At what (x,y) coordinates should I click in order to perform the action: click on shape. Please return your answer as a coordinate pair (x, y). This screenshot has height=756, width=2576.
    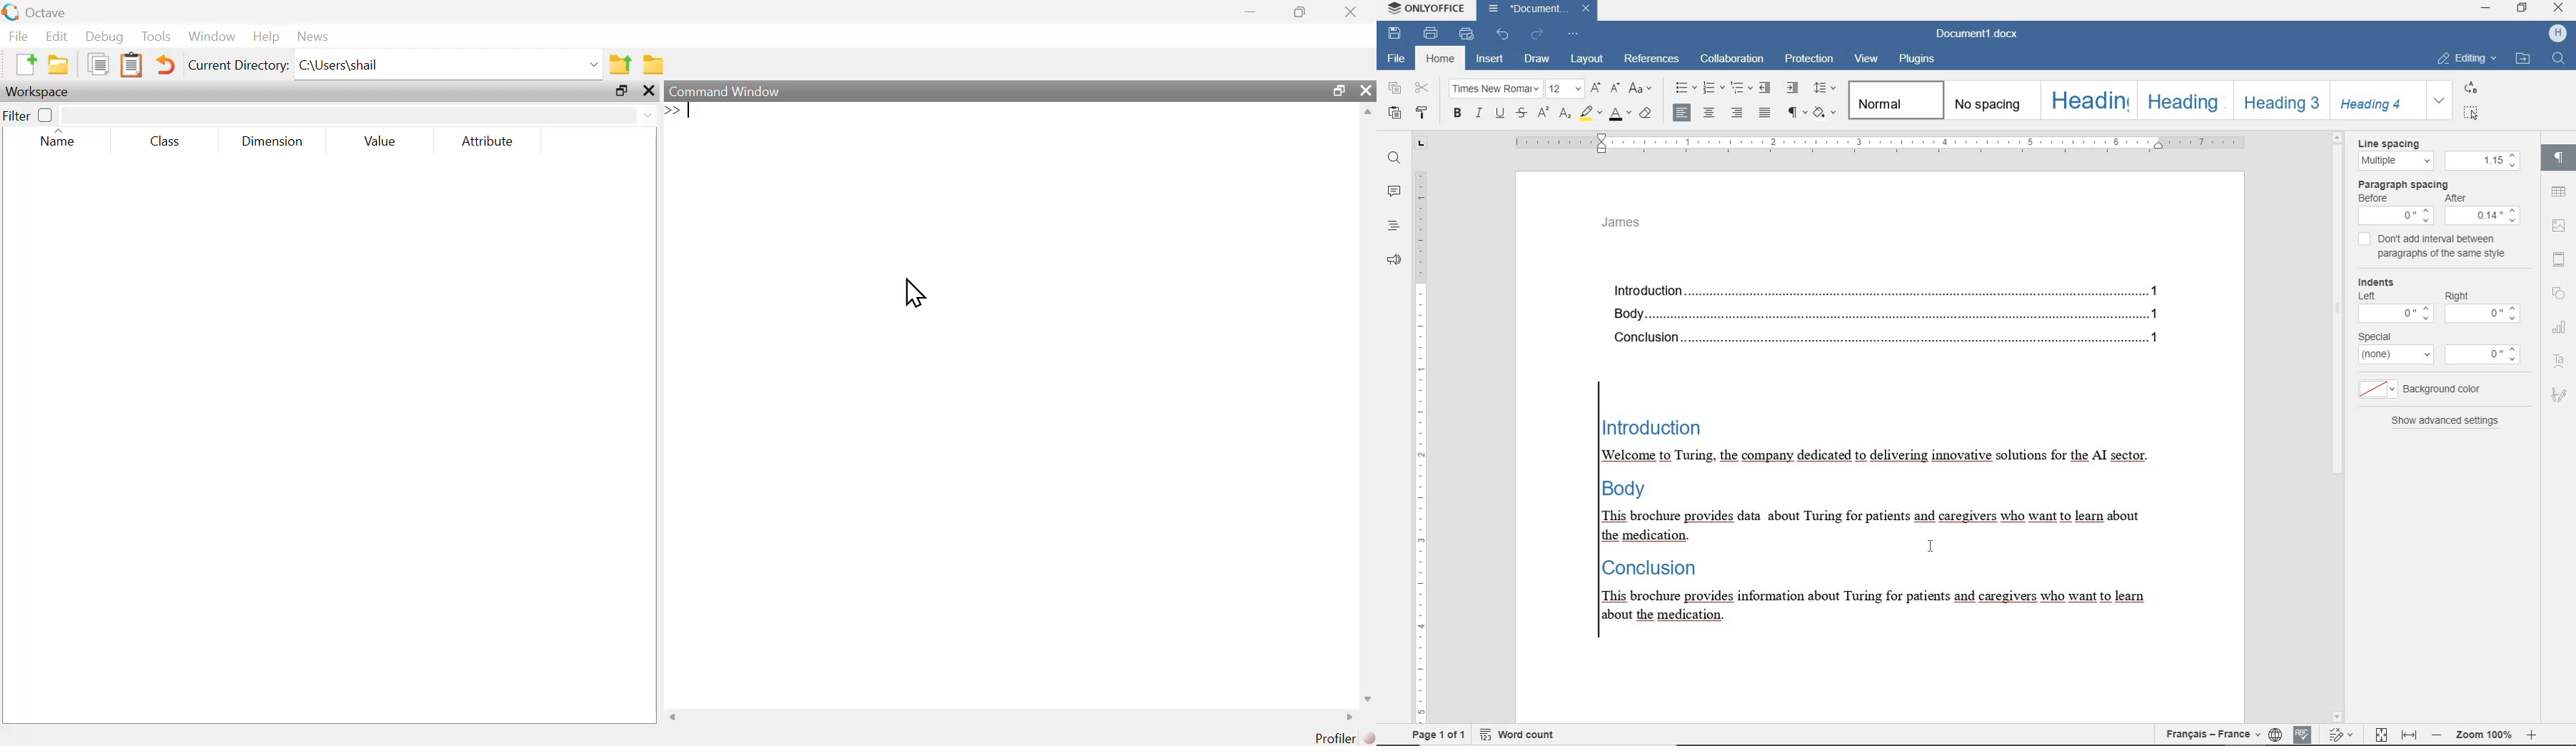
    Looking at the image, I should click on (2560, 294).